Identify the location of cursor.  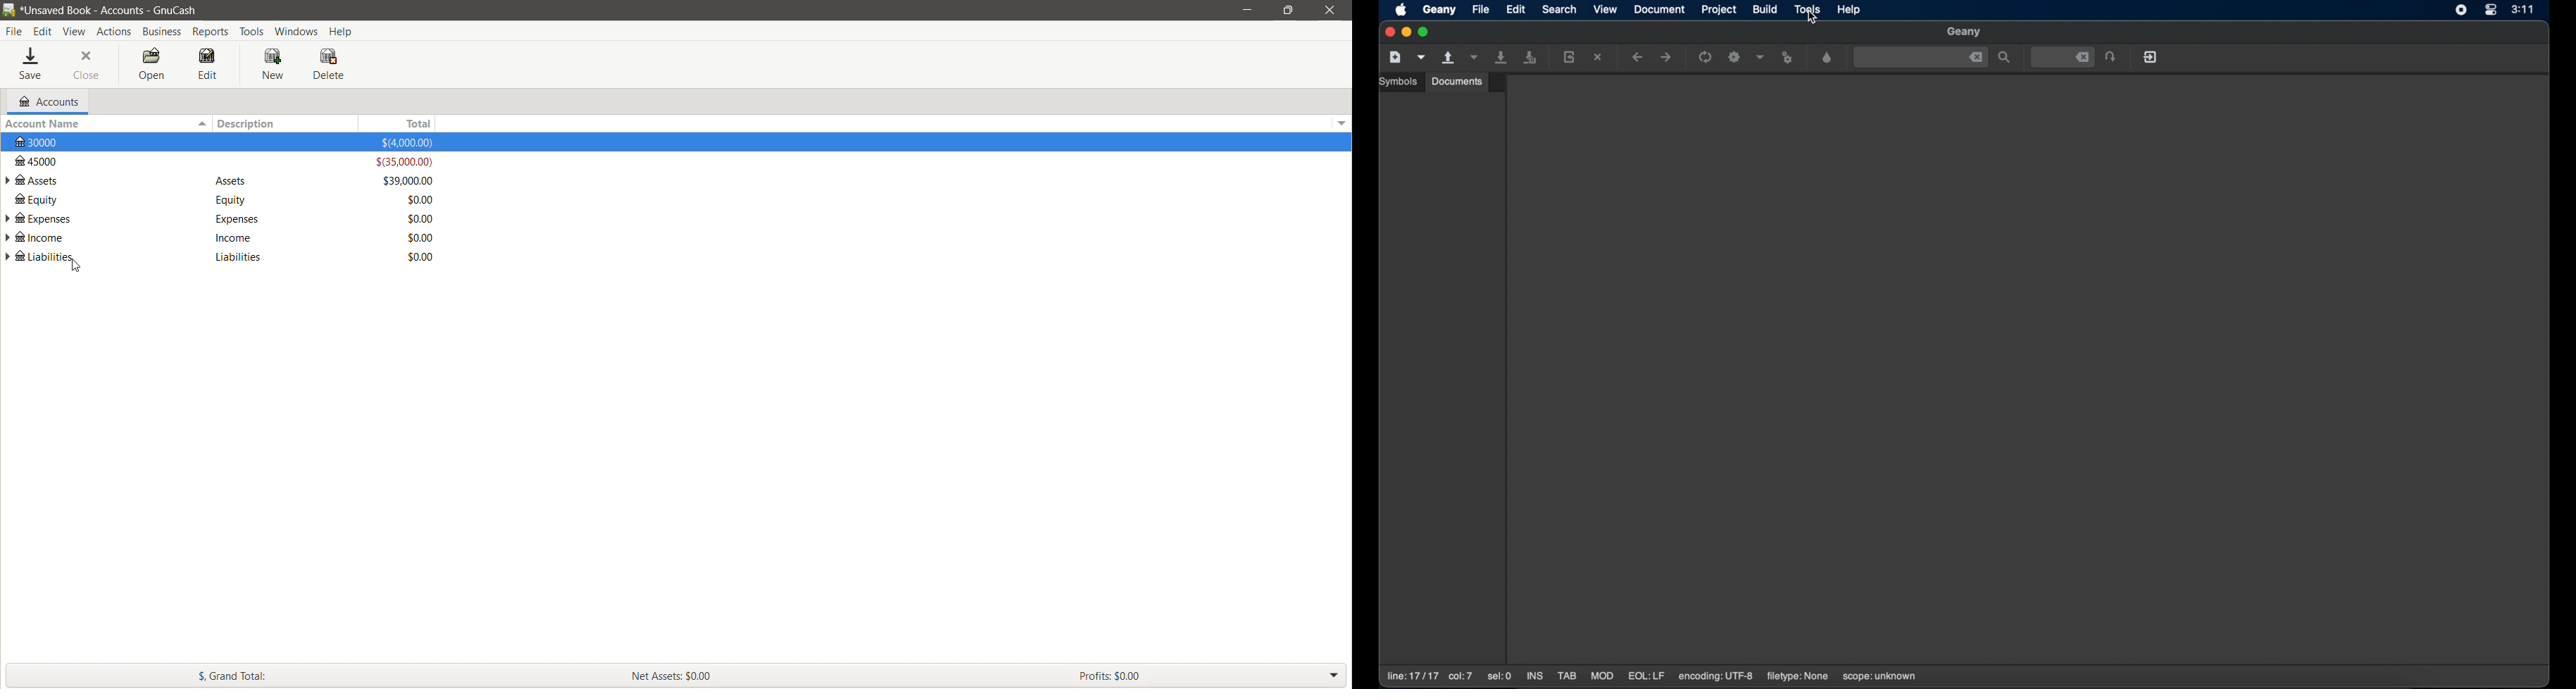
(75, 268).